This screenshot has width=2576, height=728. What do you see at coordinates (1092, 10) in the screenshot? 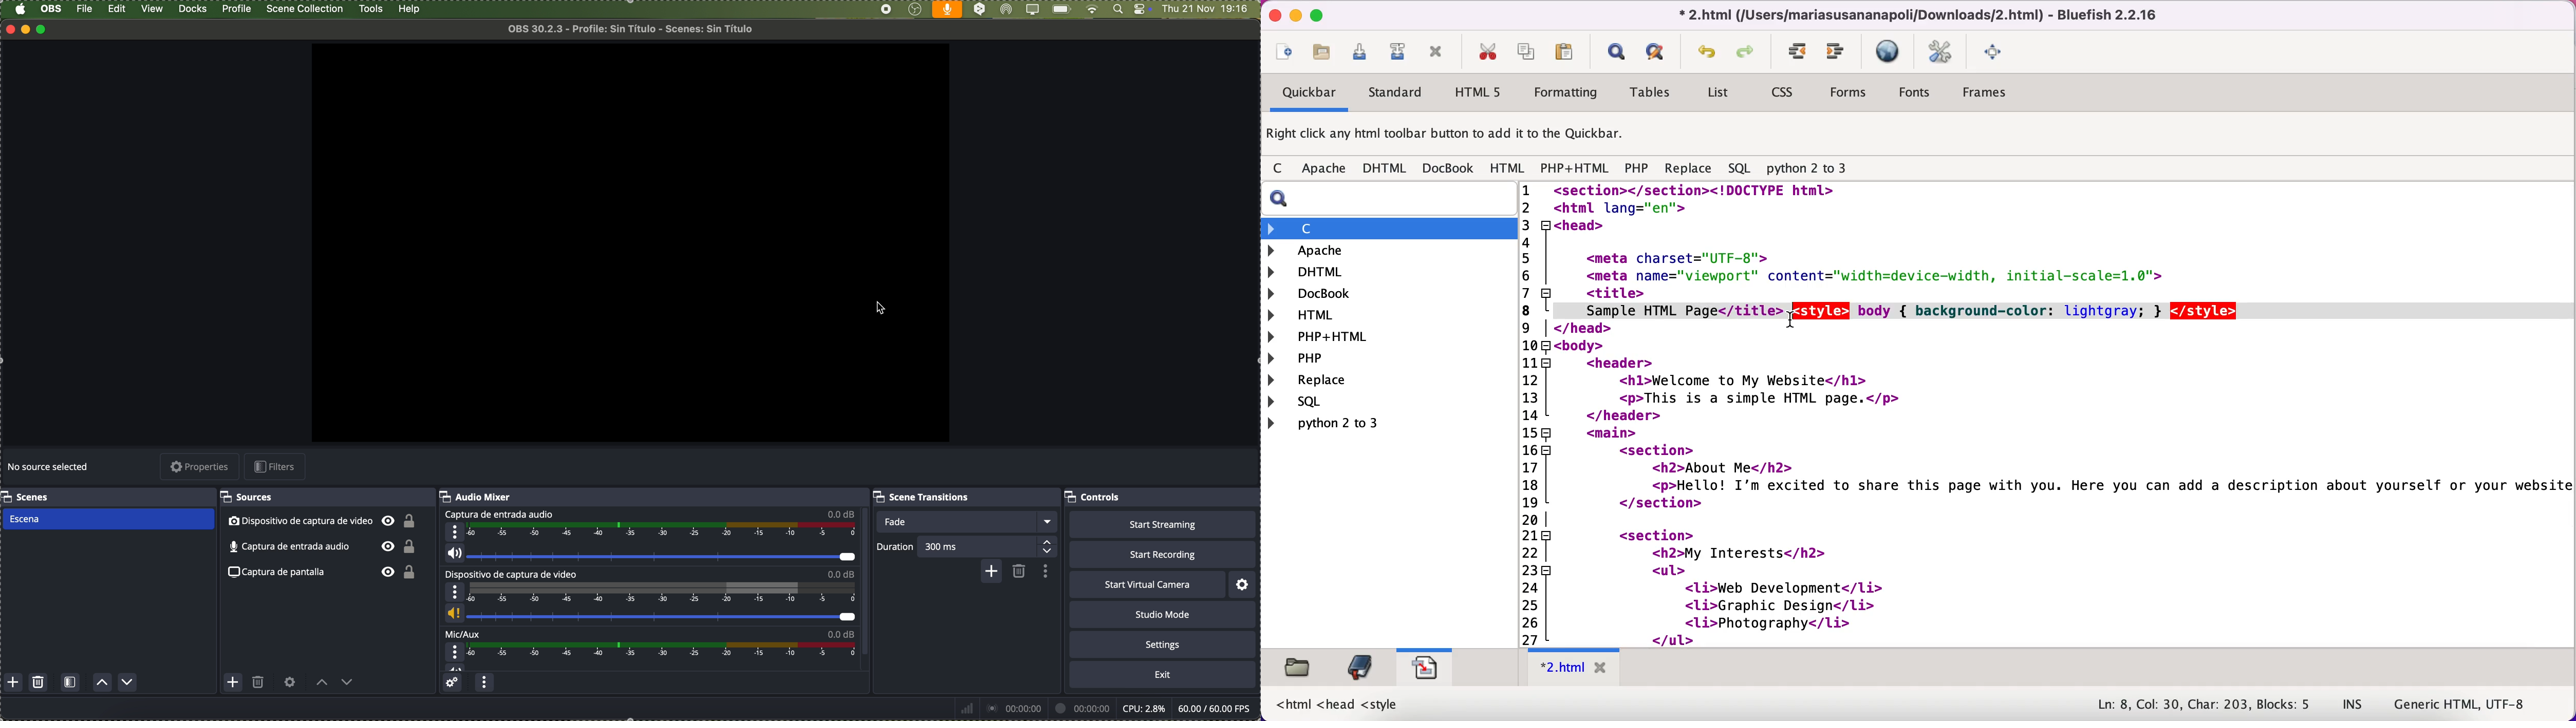
I see `wifi` at bounding box center [1092, 10].